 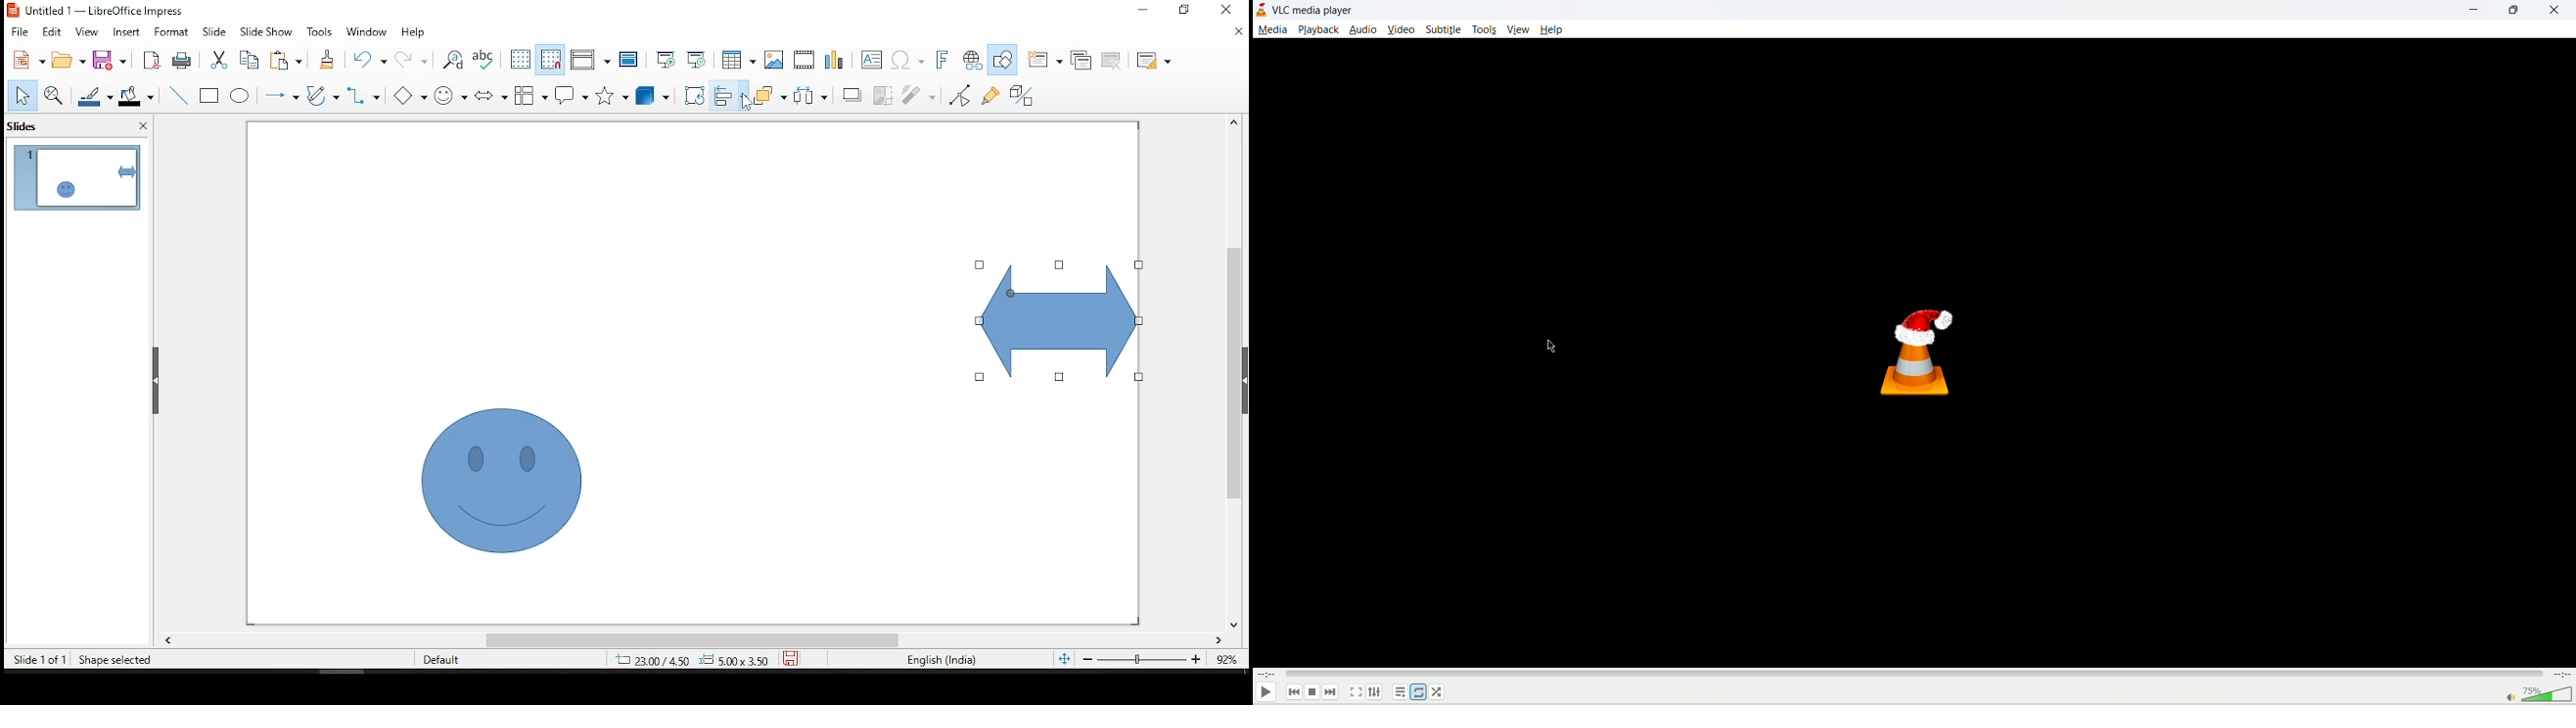 I want to click on playback, so click(x=1319, y=29).